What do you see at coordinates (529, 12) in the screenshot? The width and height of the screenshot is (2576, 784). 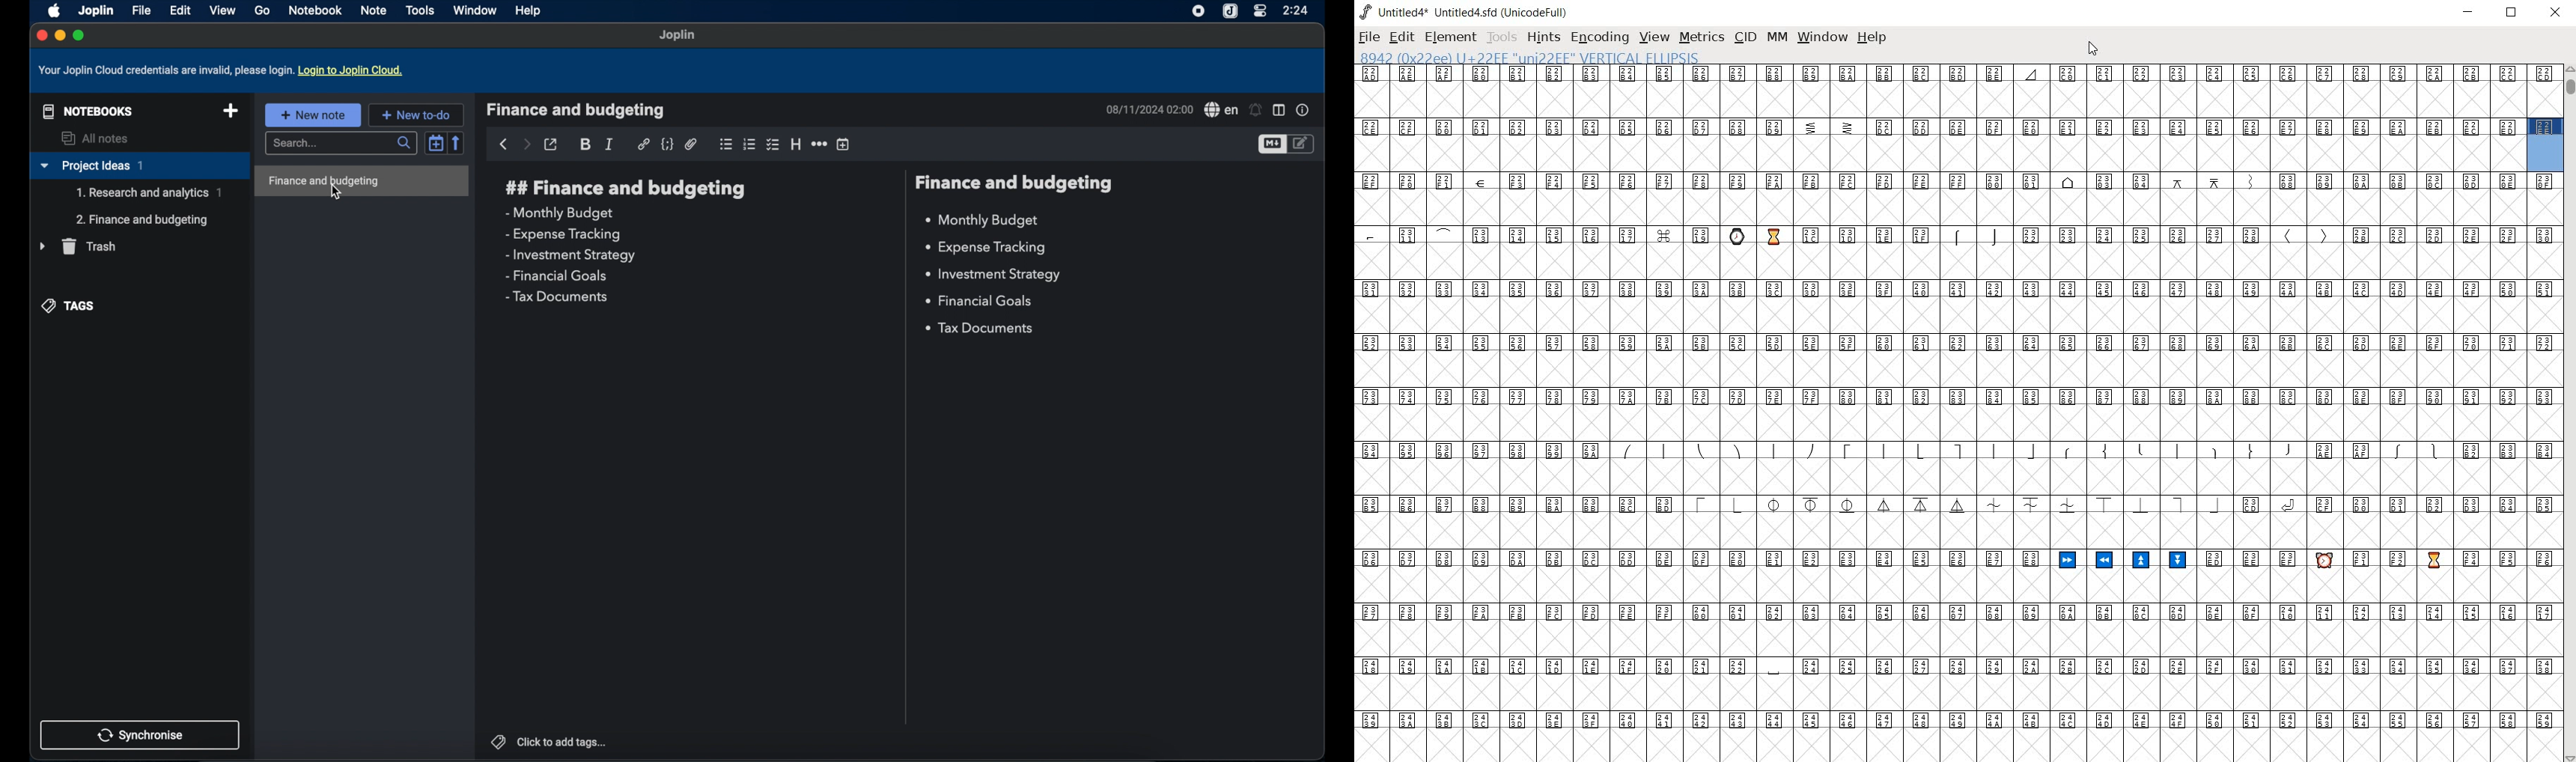 I see `help` at bounding box center [529, 12].